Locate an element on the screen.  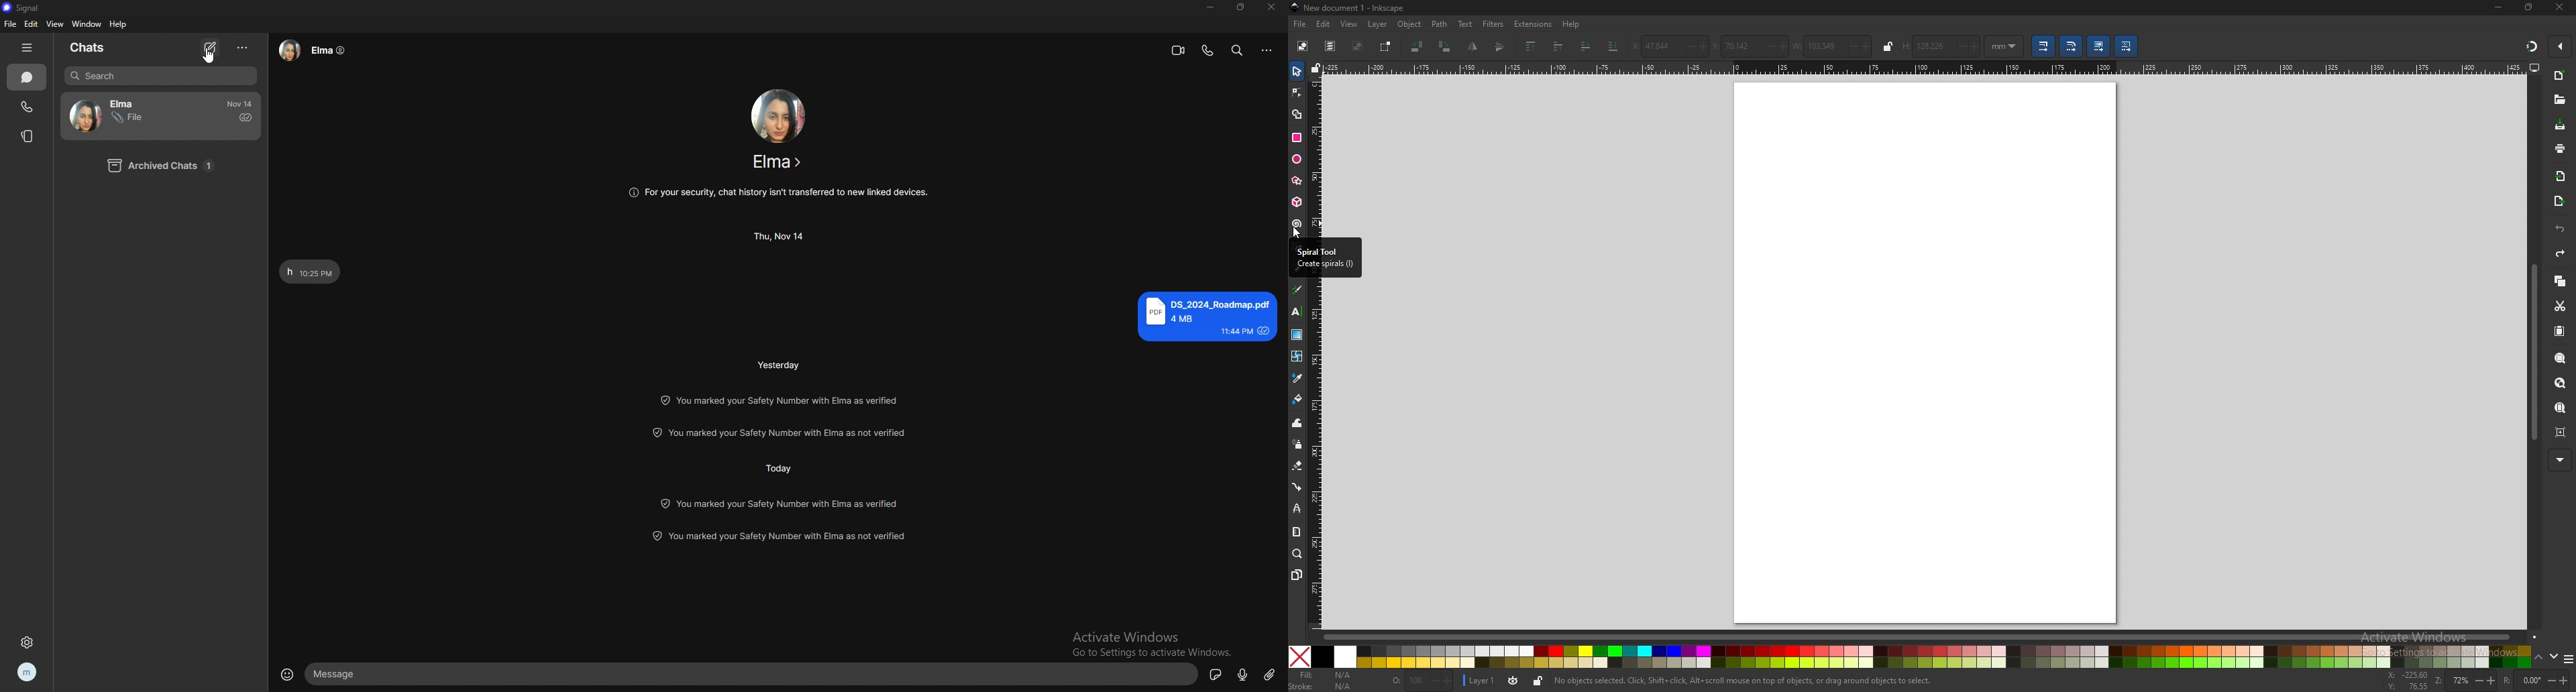
move gradient is located at coordinates (2098, 46).